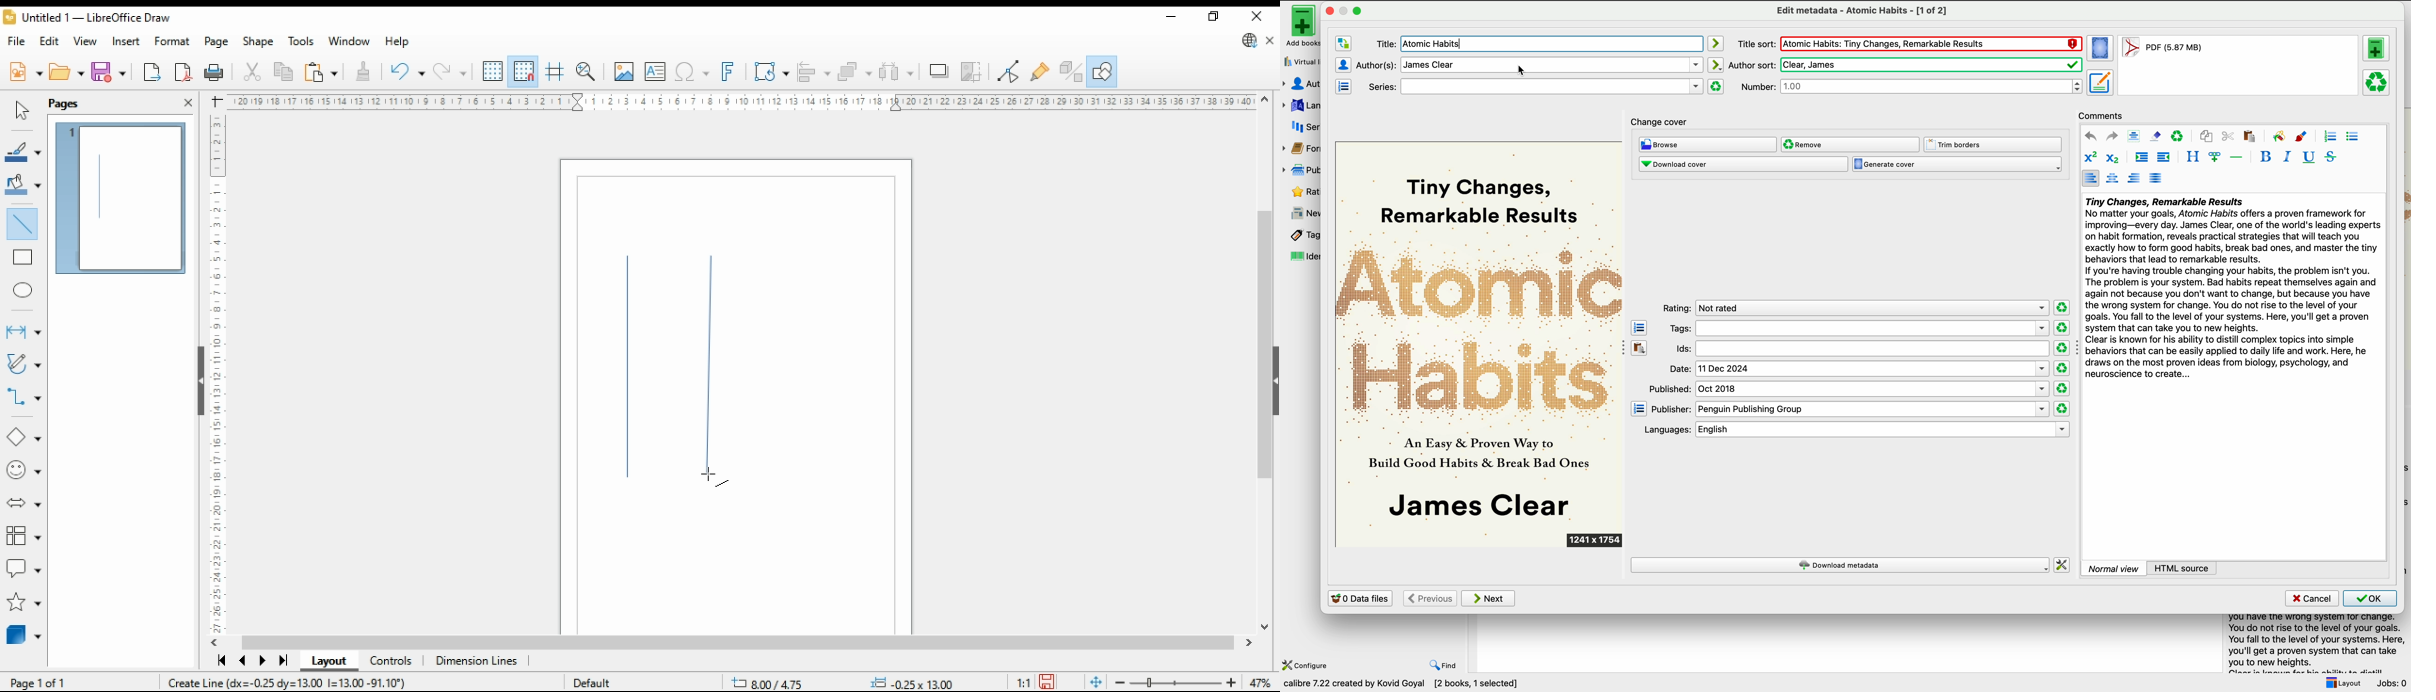 Image resolution: width=2436 pixels, height=700 pixels. What do you see at coordinates (1300, 61) in the screenshot?
I see `virtual library` at bounding box center [1300, 61].